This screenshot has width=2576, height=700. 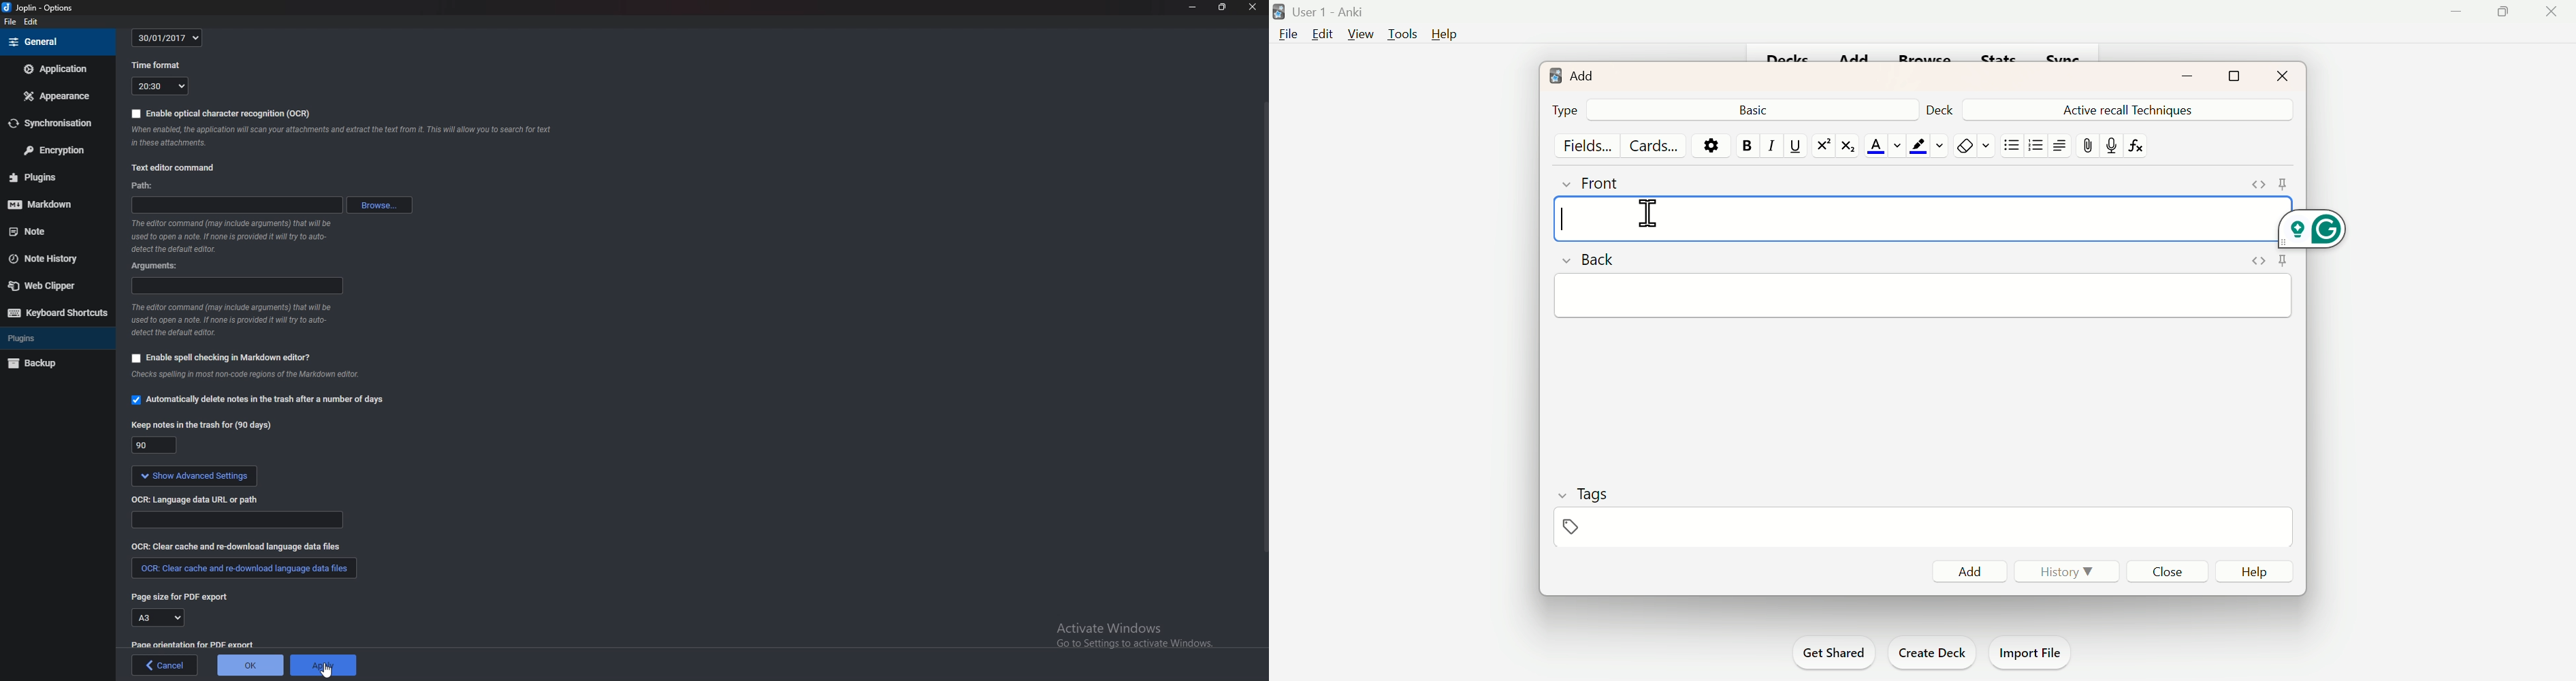 I want to click on Maximise, so click(x=2502, y=11).